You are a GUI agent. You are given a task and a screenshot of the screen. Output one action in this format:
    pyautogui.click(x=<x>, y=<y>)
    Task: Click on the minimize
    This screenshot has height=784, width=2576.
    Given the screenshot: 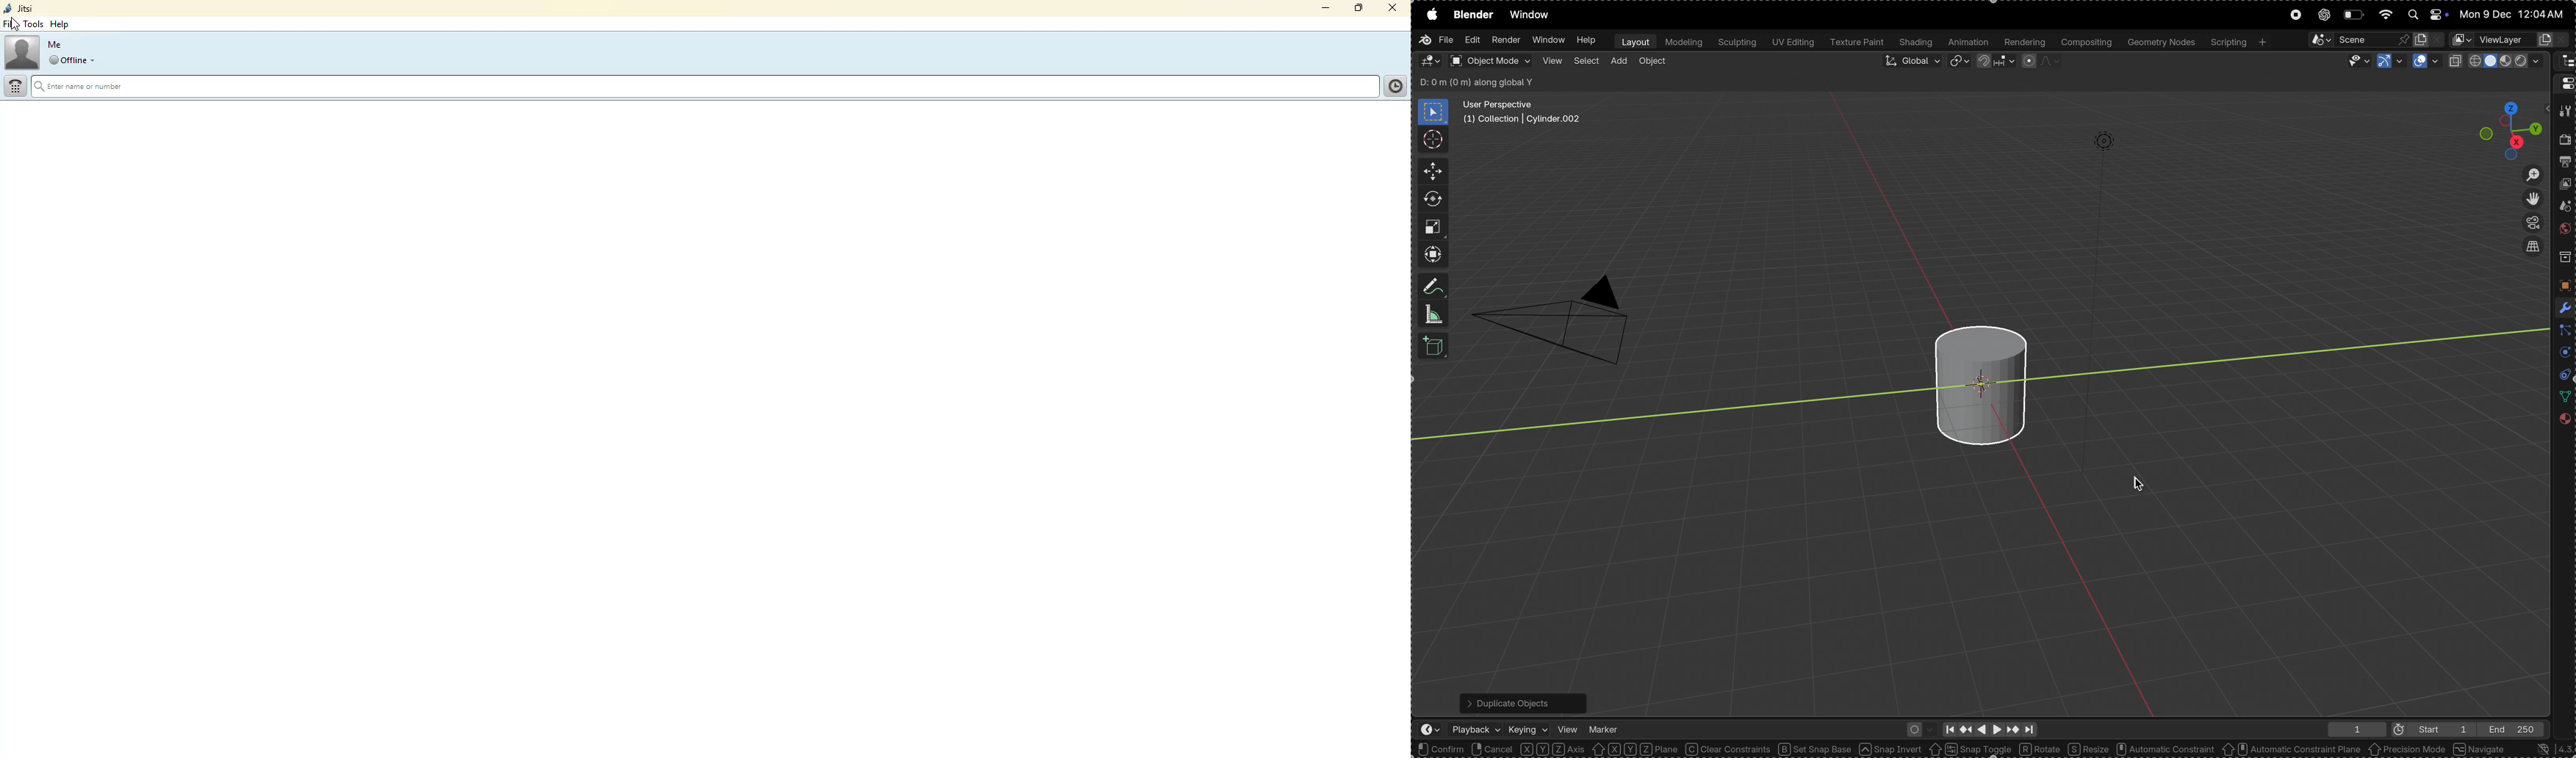 What is the action you would take?
    pyautogui.click(x=1320, y=10)
    